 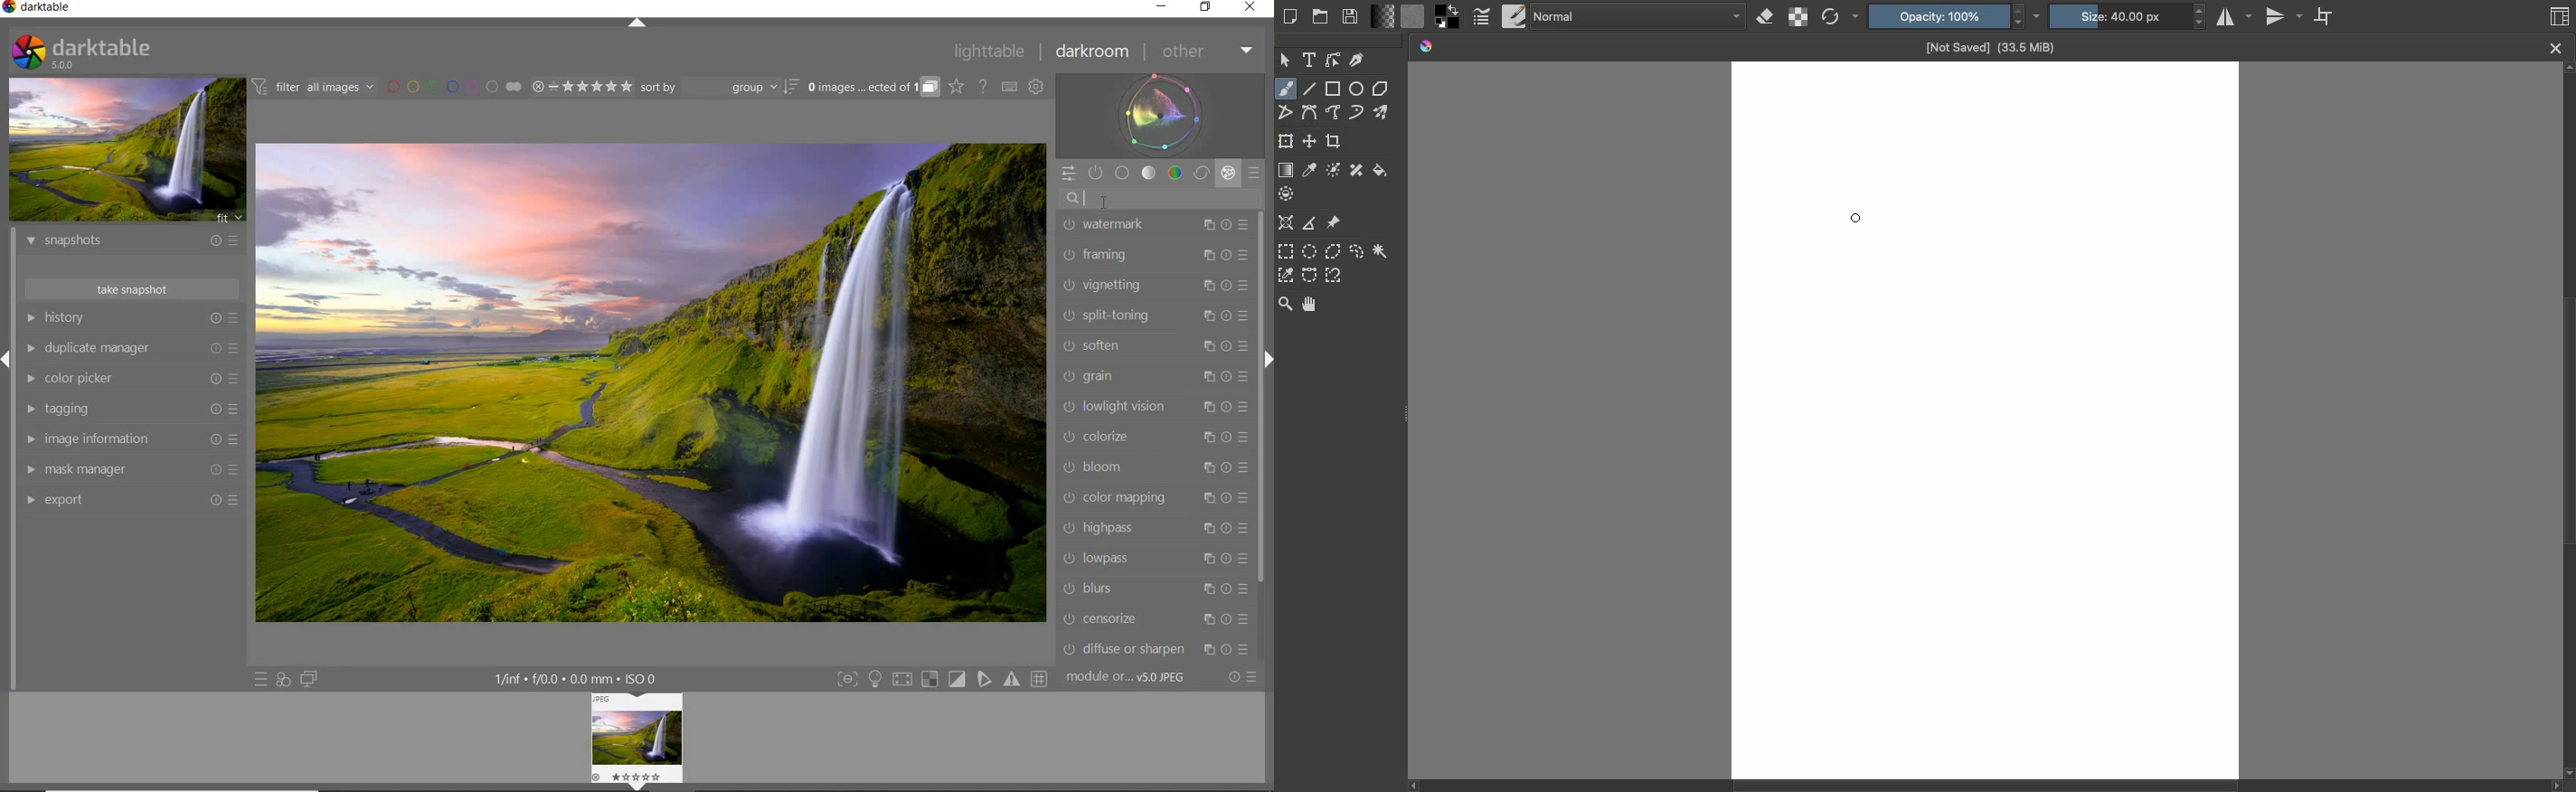 I want to click on correct, so click(x=1201, y=172).